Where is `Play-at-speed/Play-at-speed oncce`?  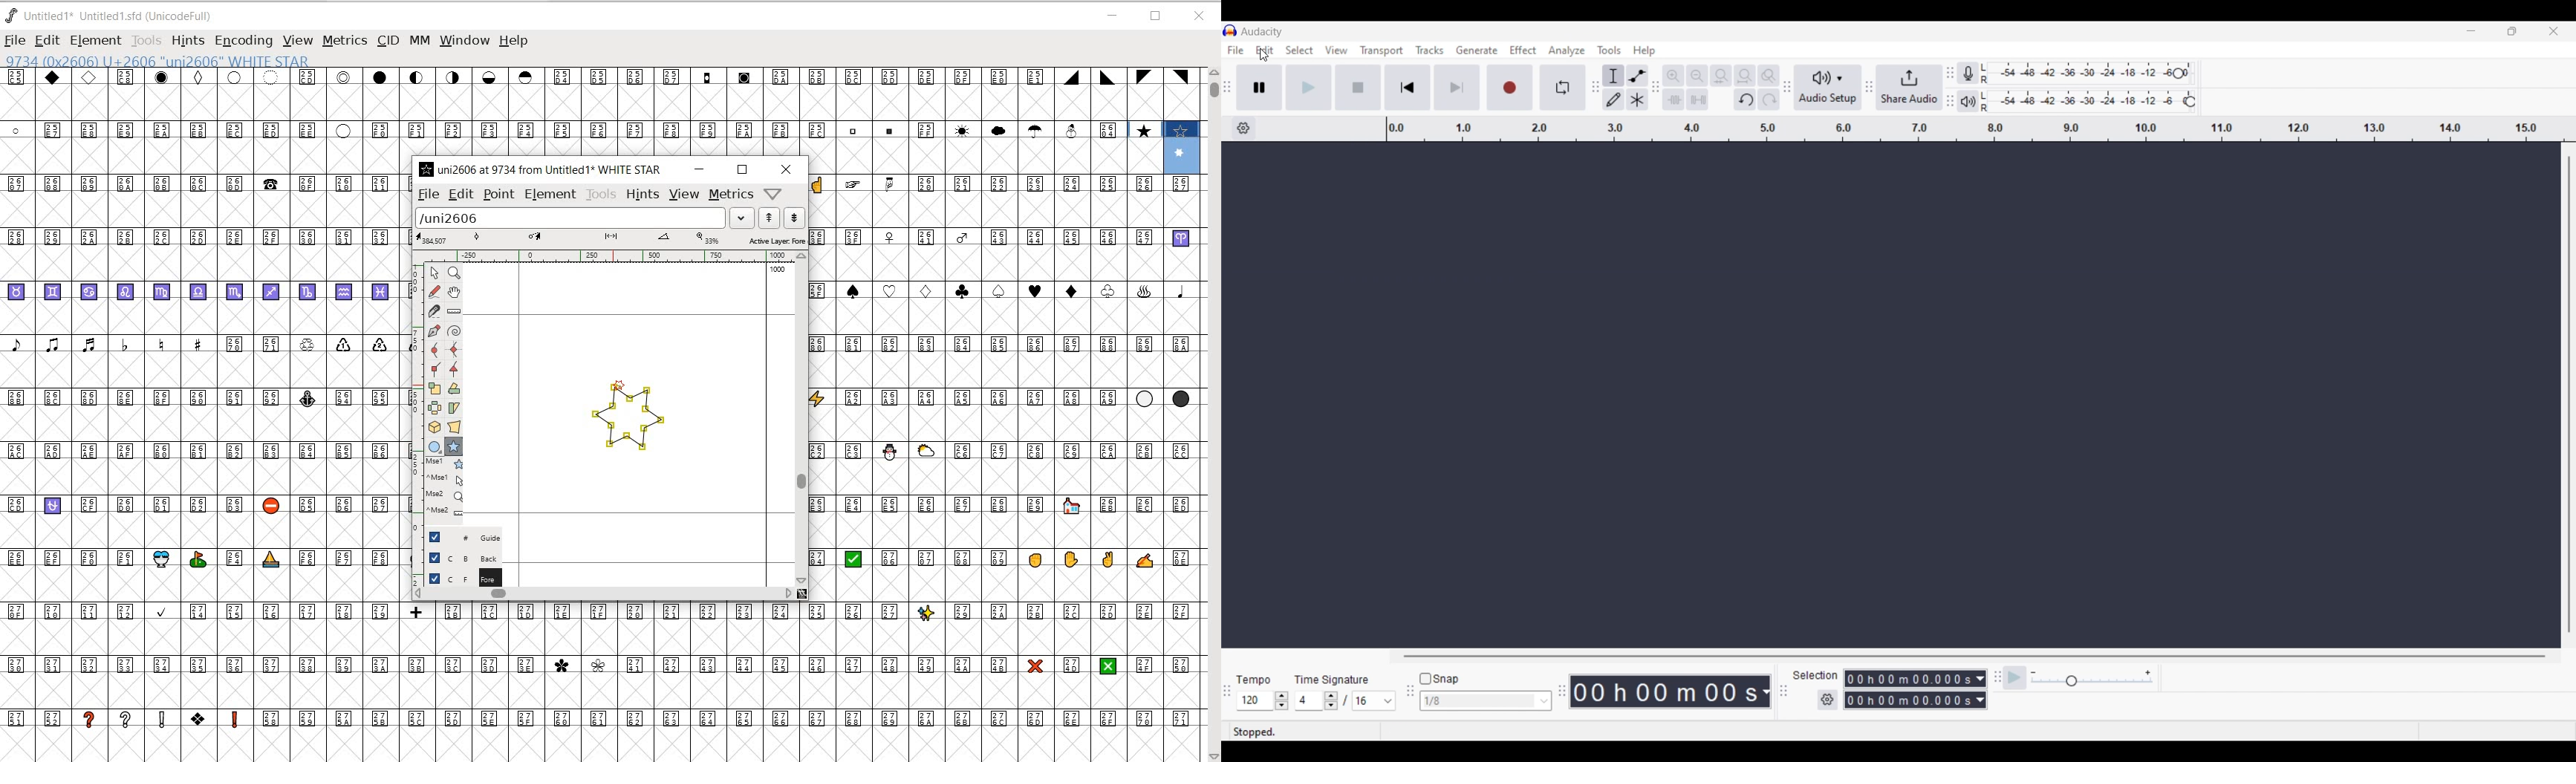 Play-at-speed/Play-at-speed oncce is located at coordinates (2015, 678).